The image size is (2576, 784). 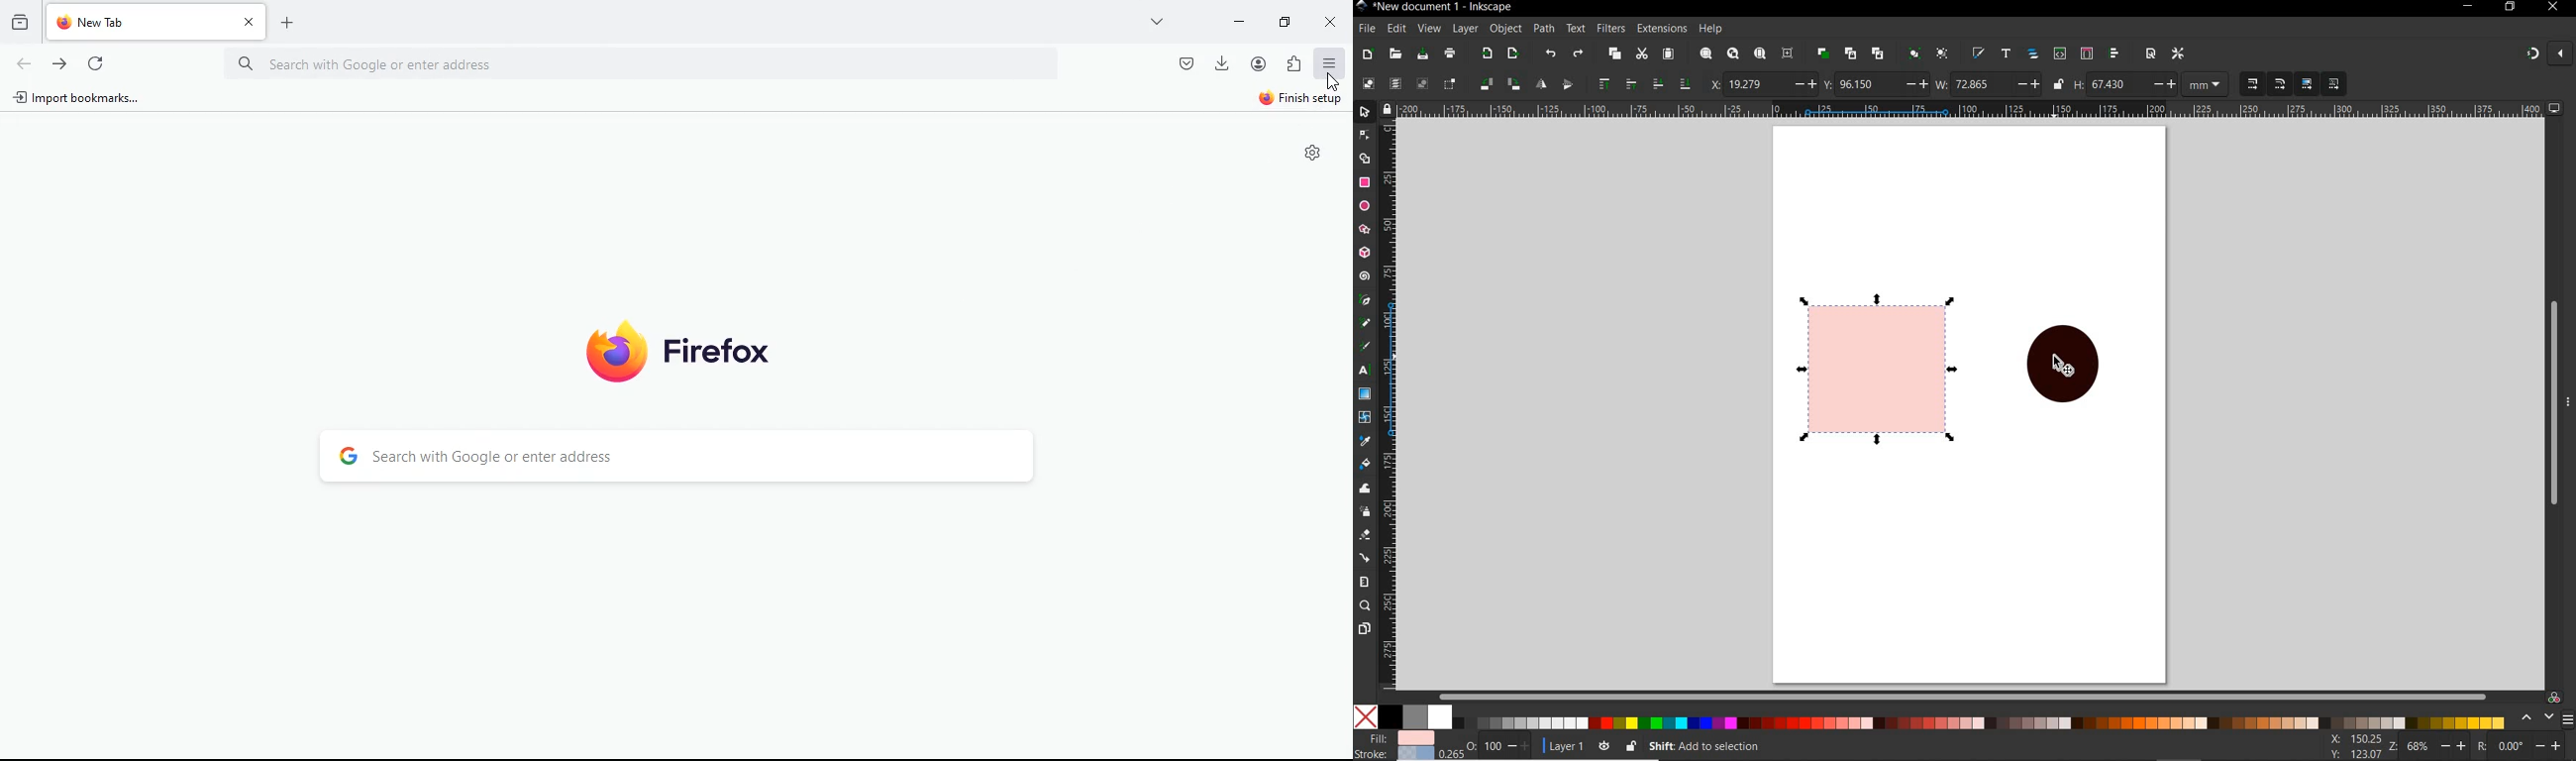 What do you see at coordinates (1258, 63) in the screenshot?
I see `profile` at bounding box center [1258, 63].